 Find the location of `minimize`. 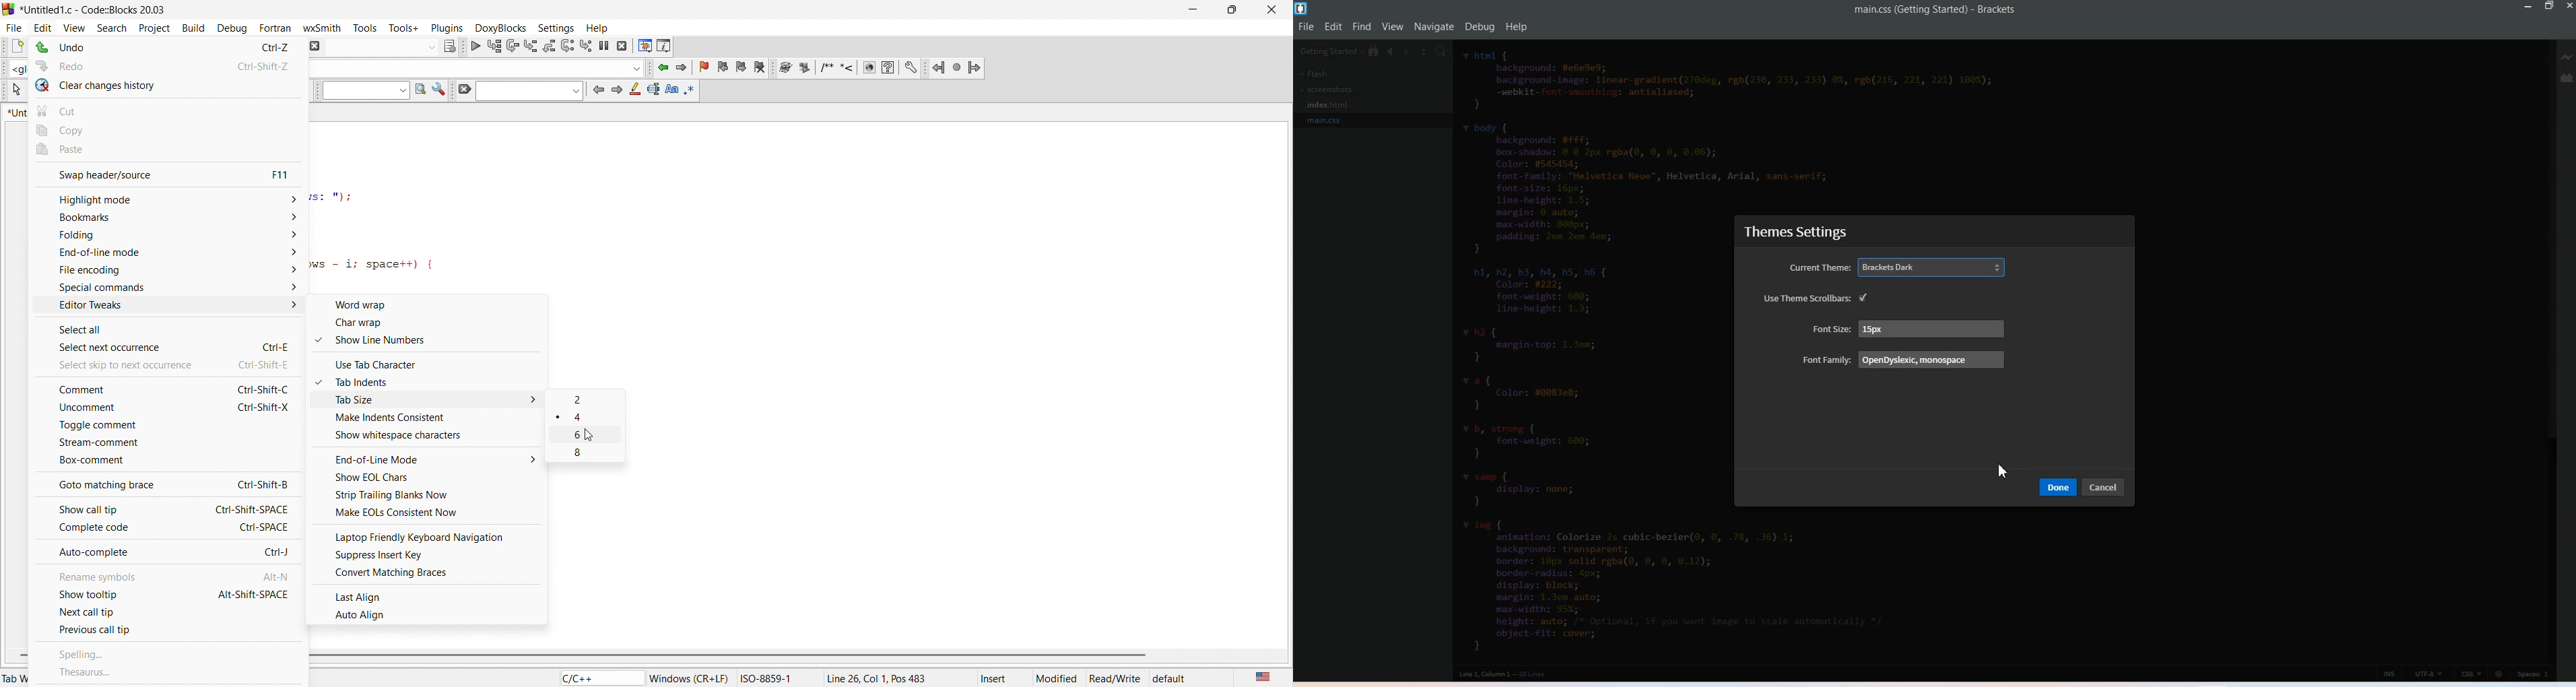

minimize is located at coordinates (1201, 9).